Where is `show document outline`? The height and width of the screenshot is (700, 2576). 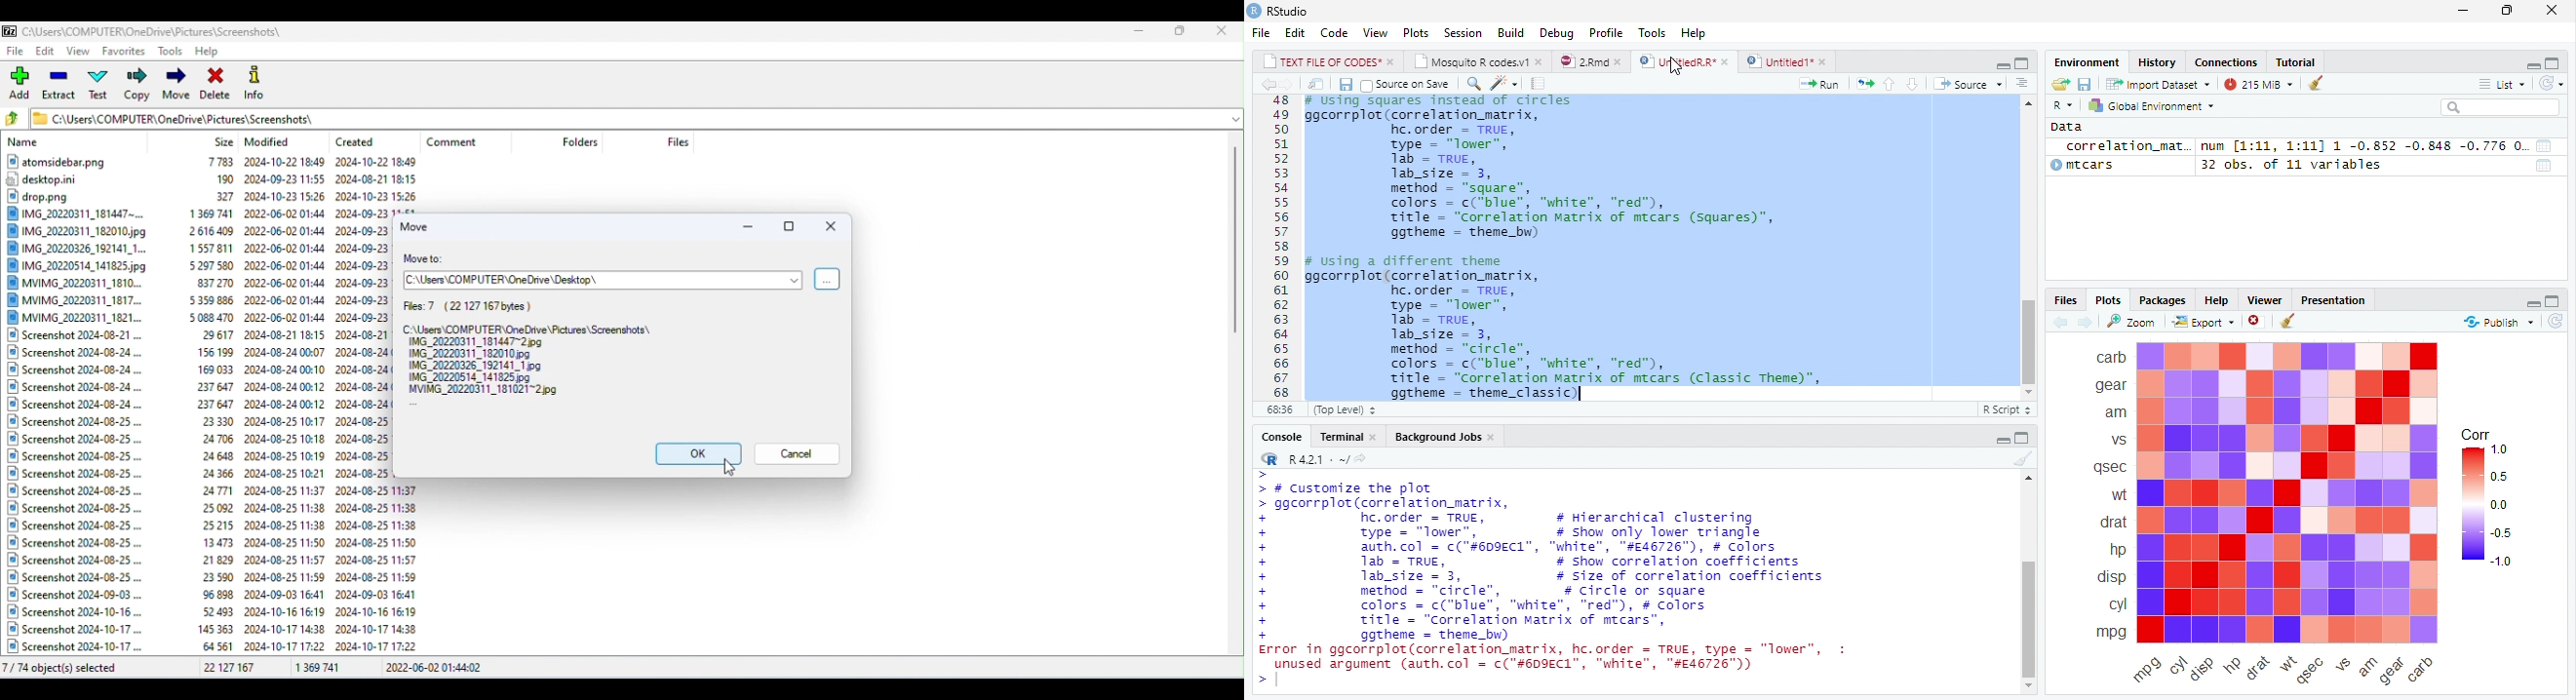
show document outline is located at coordinates (2024, 85).